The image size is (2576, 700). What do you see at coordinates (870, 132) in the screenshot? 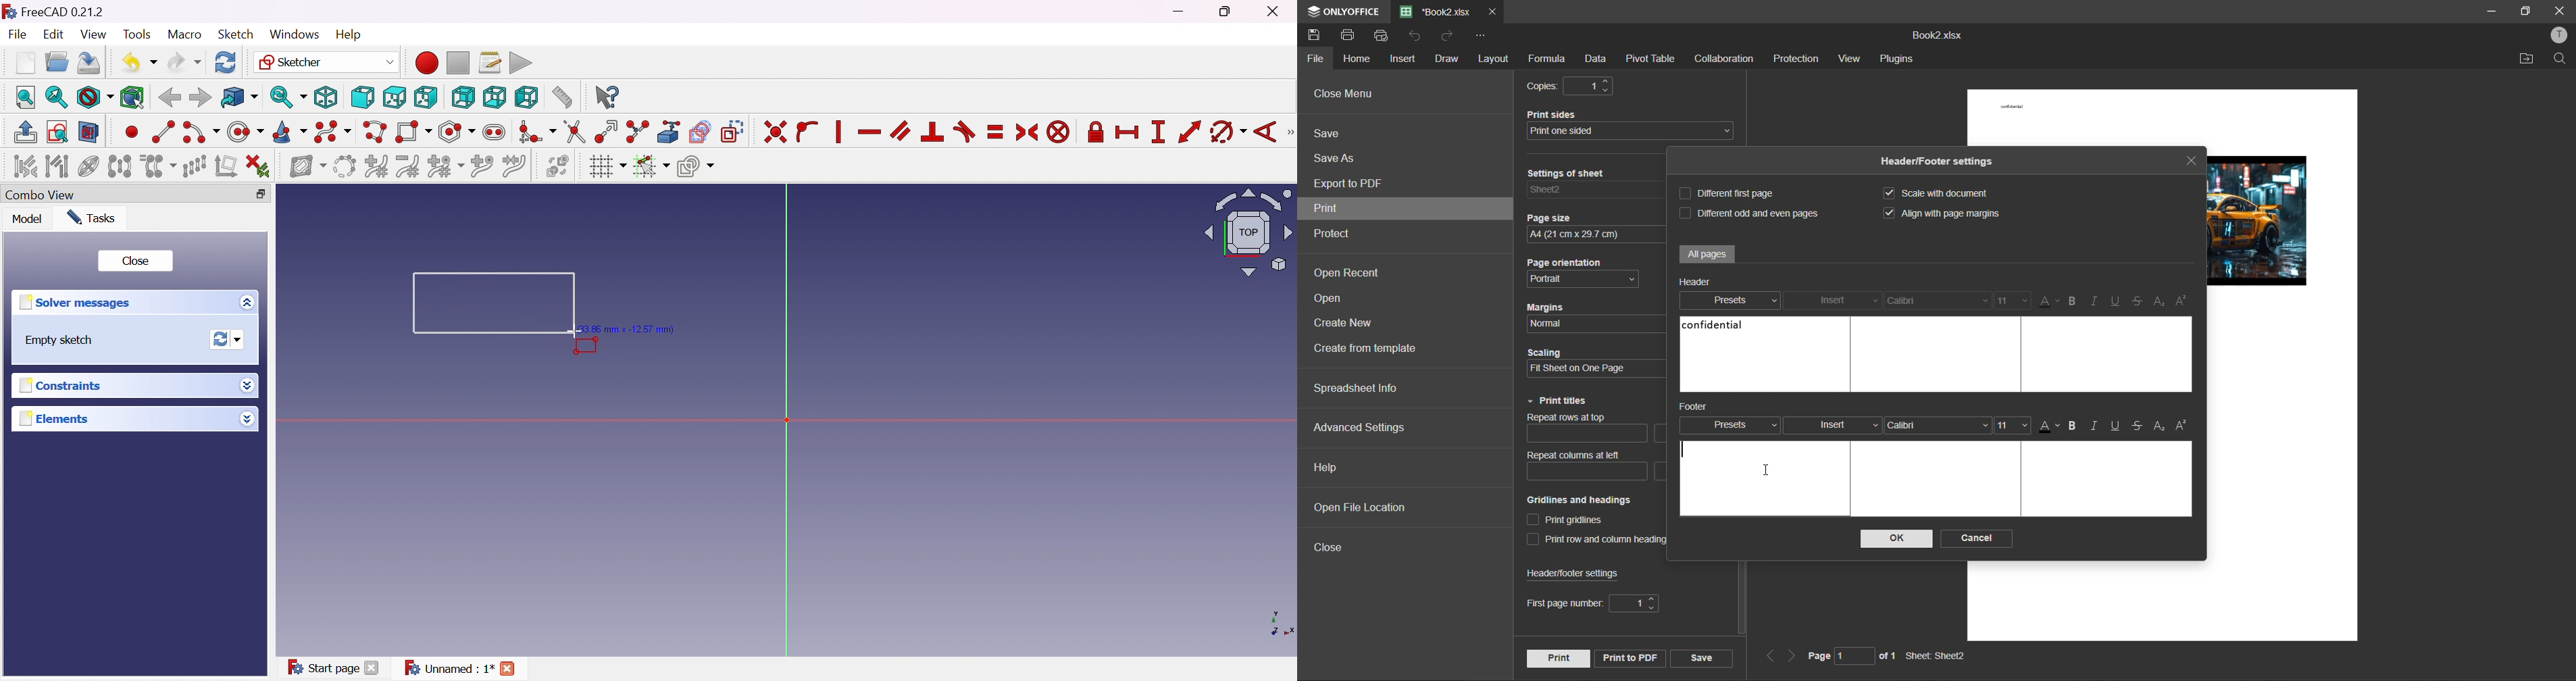
I see `Constrain horizontally` at bounding box center [870, 132].